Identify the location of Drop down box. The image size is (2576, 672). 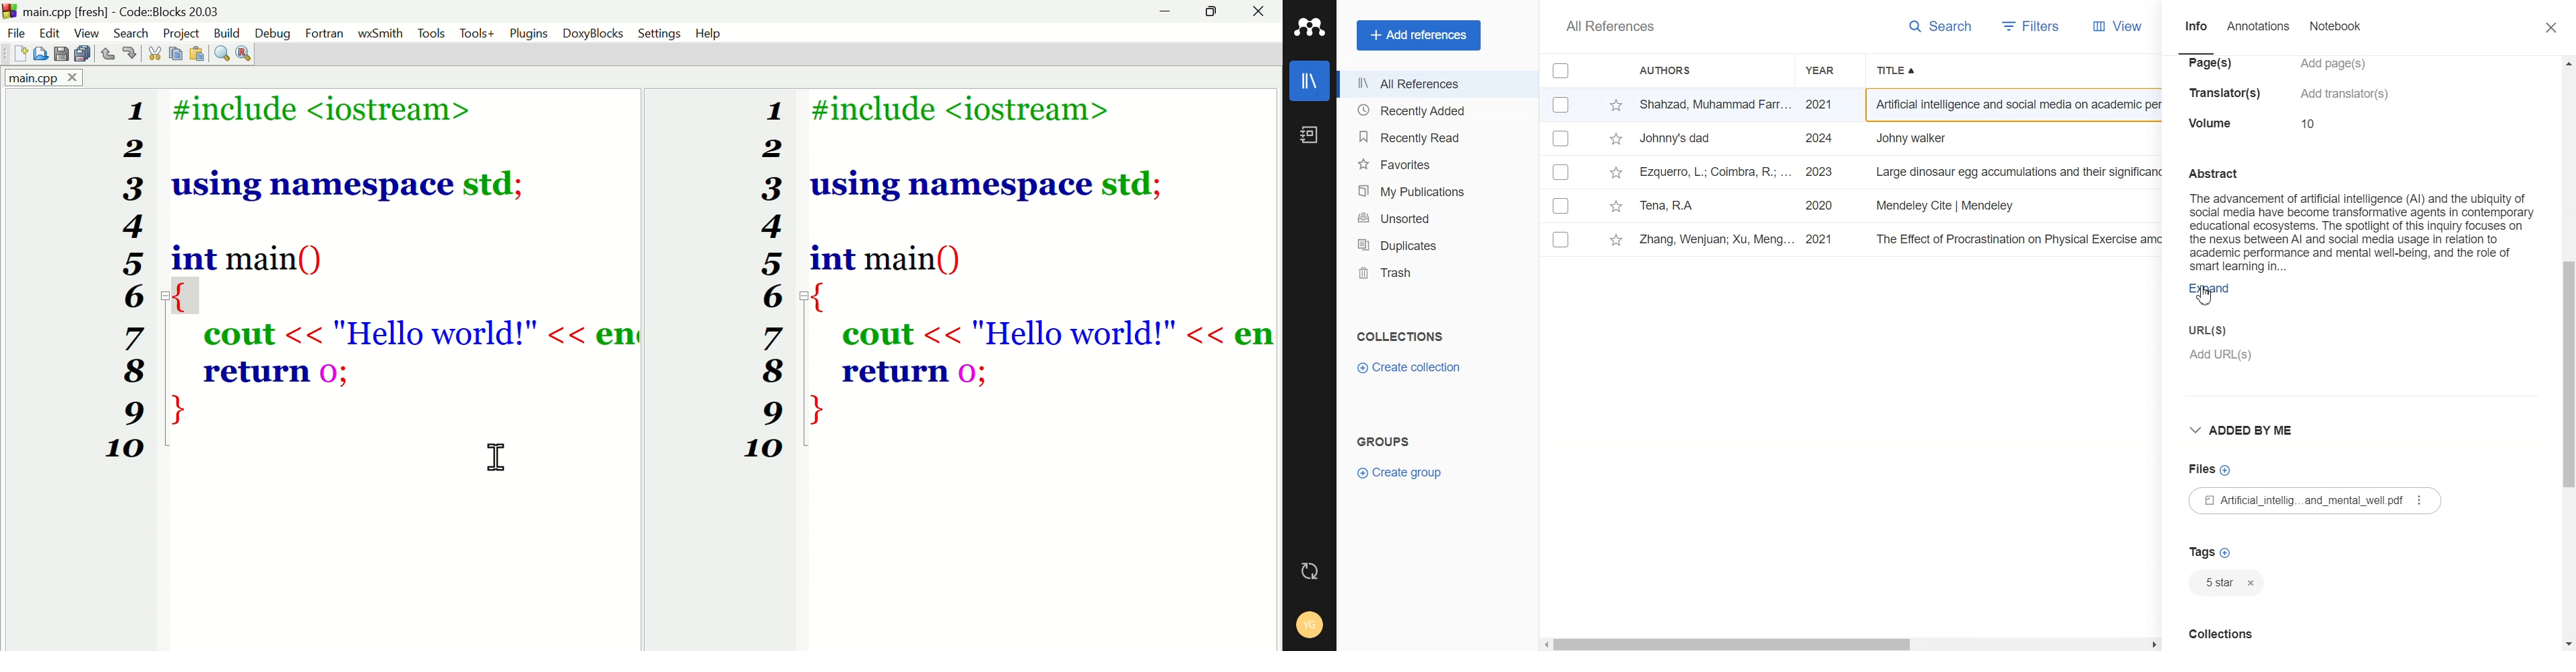
(2242, 429).